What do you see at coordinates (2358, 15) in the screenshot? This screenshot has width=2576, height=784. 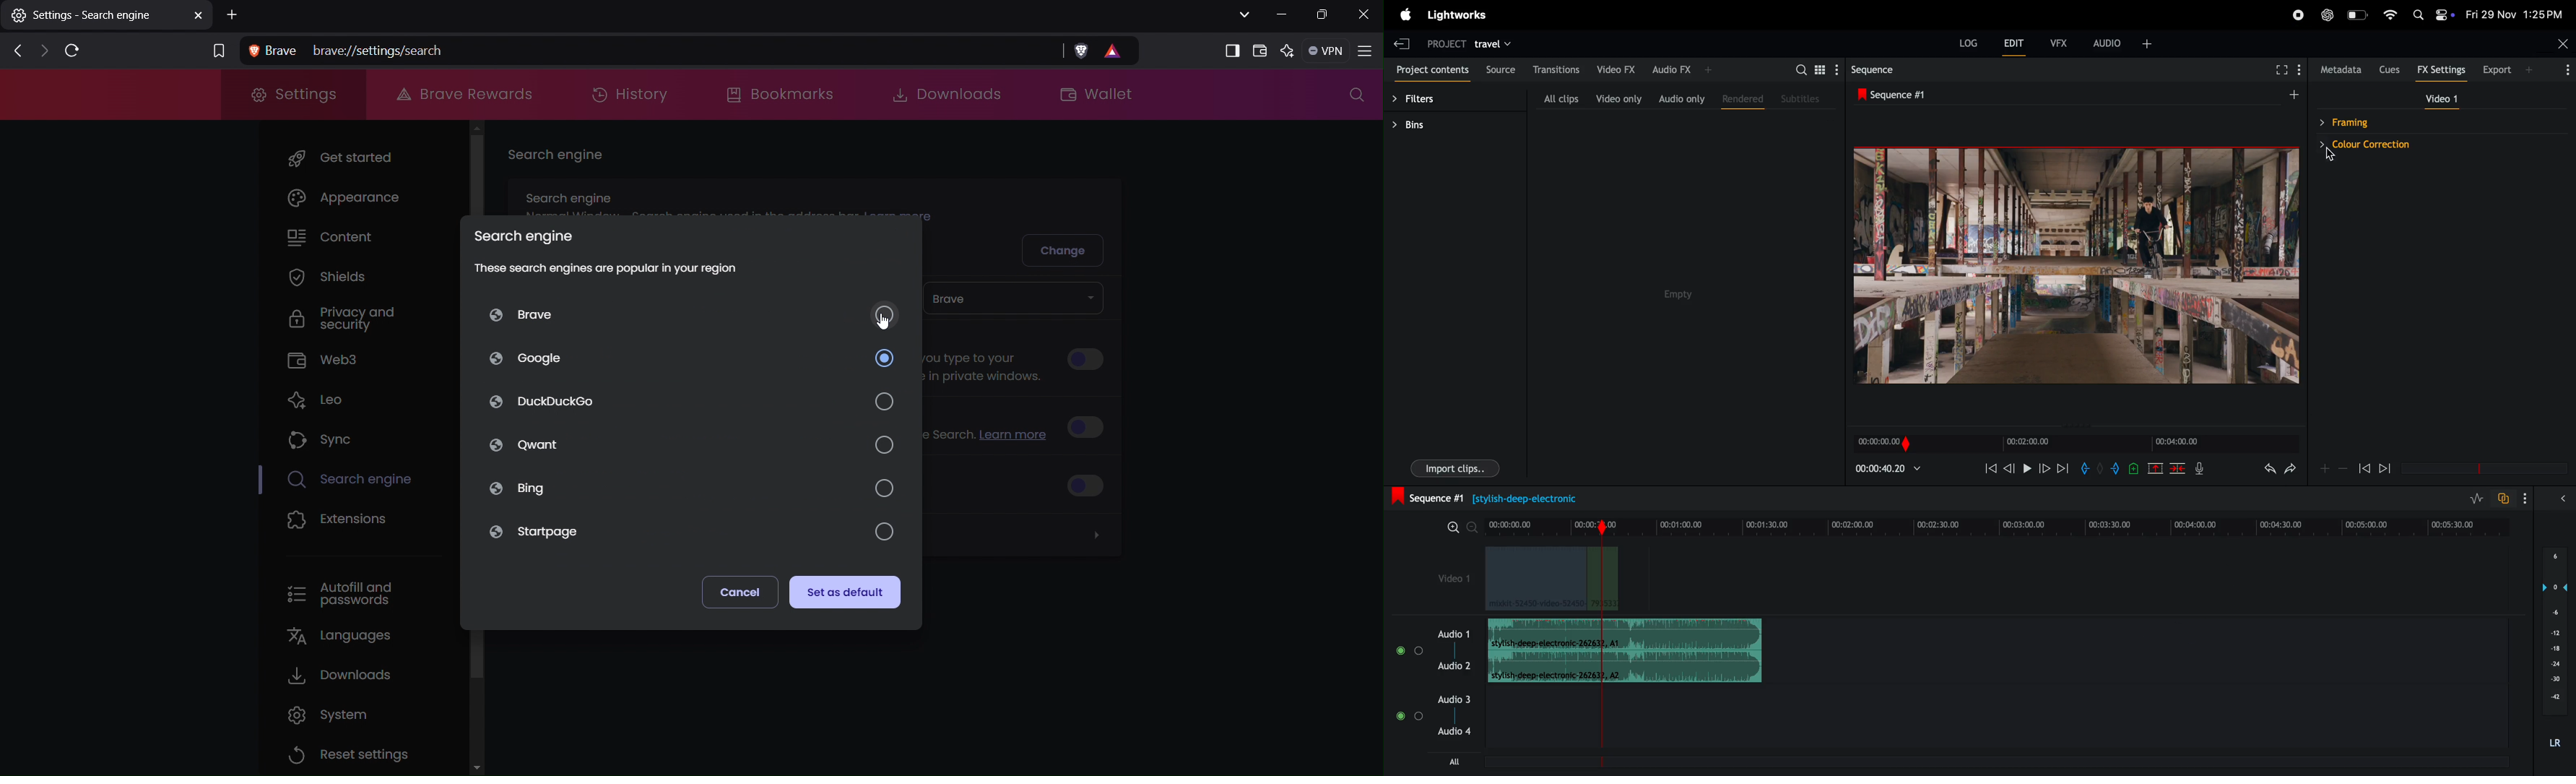 I see `battery` at bounding box center [2358, 15].